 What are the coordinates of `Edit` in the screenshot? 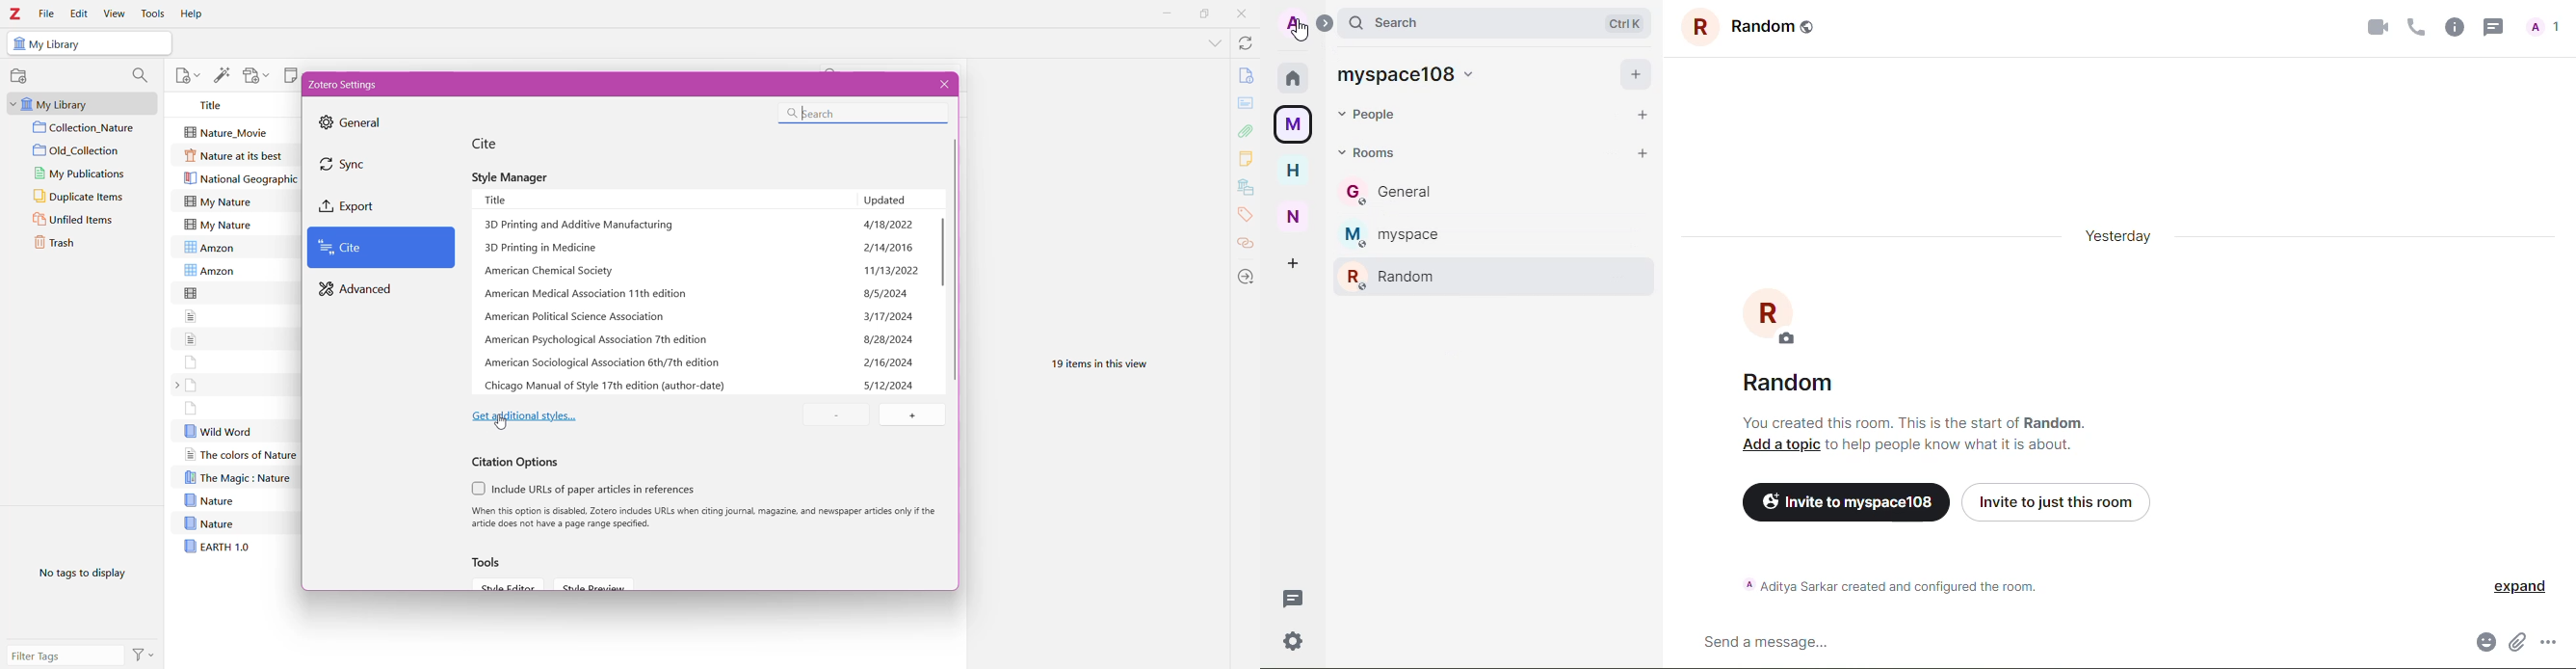 It's located at (78, 14).